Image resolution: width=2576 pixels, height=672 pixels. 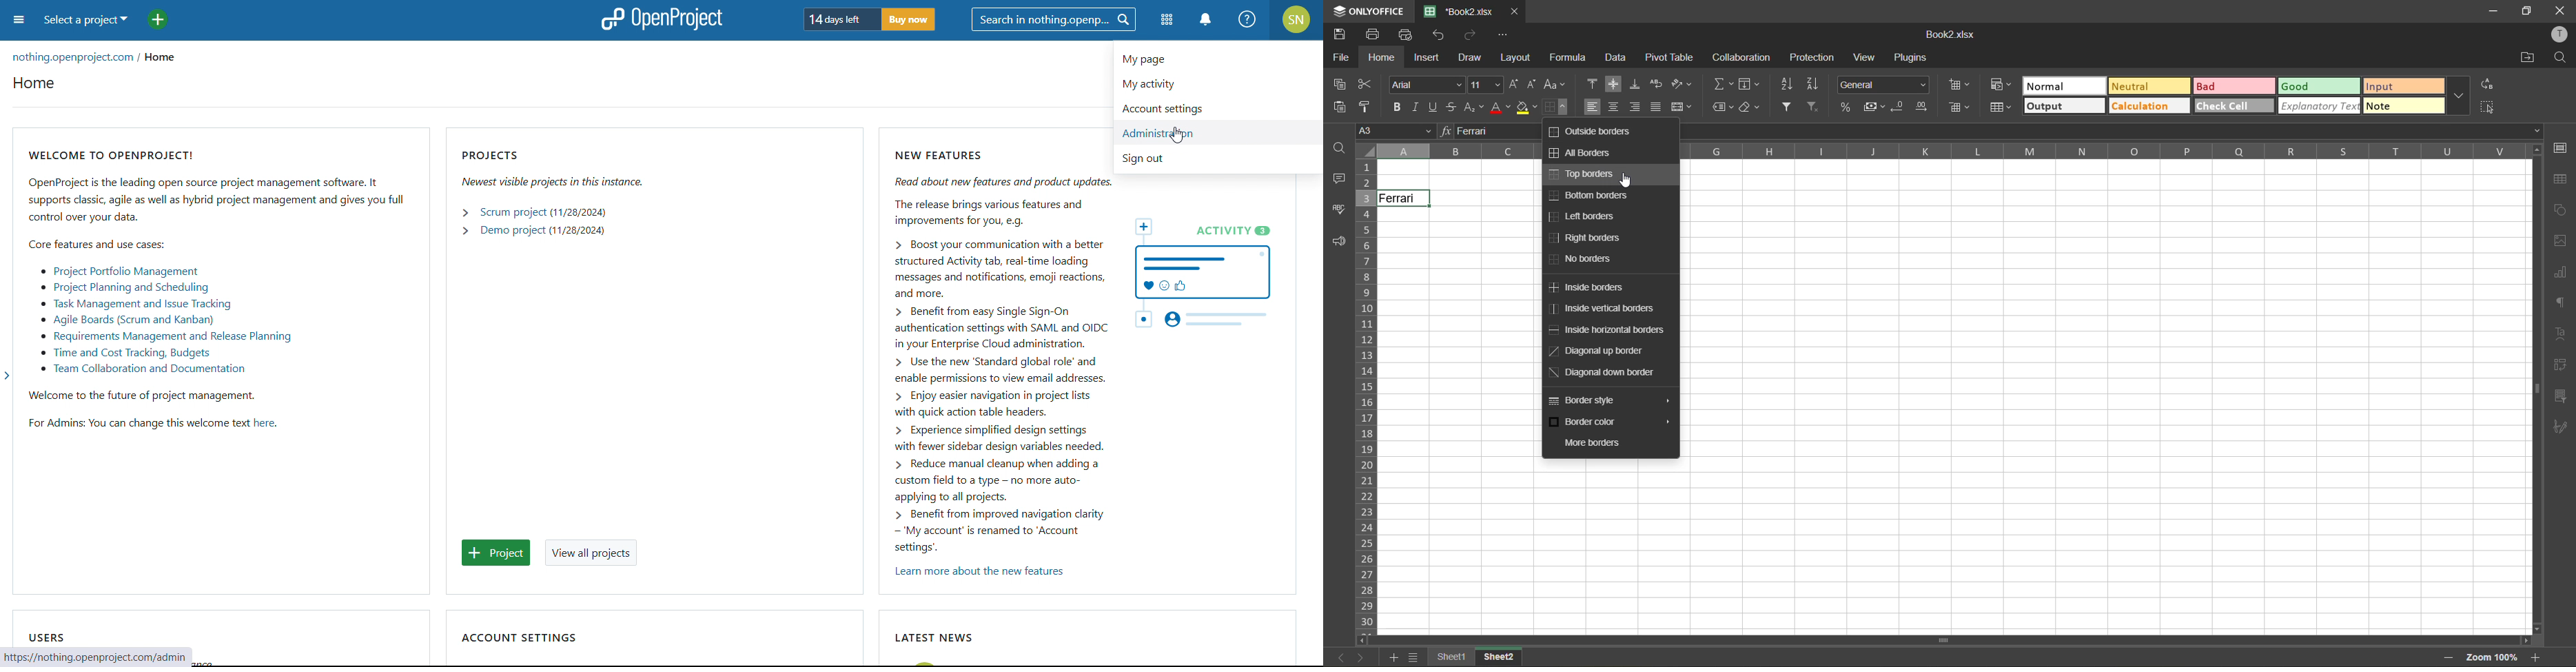 What do you see at coordinates (1461, 10) in the screenshot?
I see `*Book2.xlsx` at bounding box center [1461, 10].